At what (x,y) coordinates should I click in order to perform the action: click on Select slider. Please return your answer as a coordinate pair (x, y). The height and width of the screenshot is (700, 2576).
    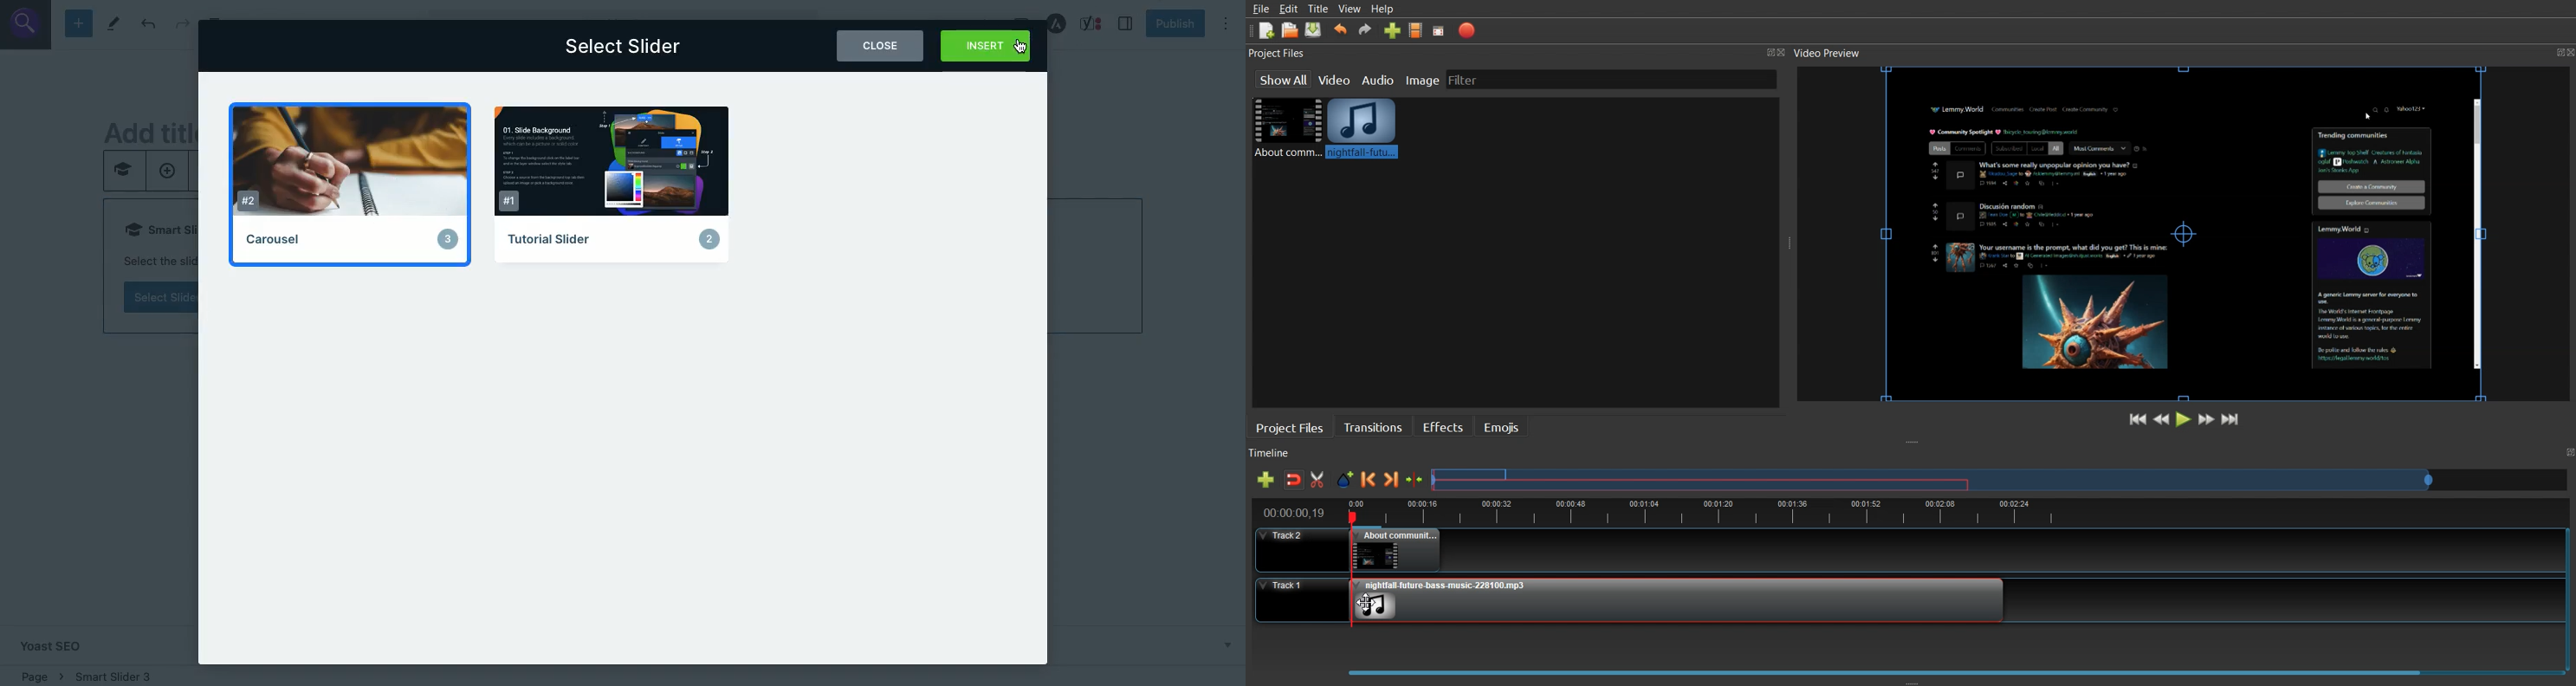
    Looking at the image, I should click on (625, 47).